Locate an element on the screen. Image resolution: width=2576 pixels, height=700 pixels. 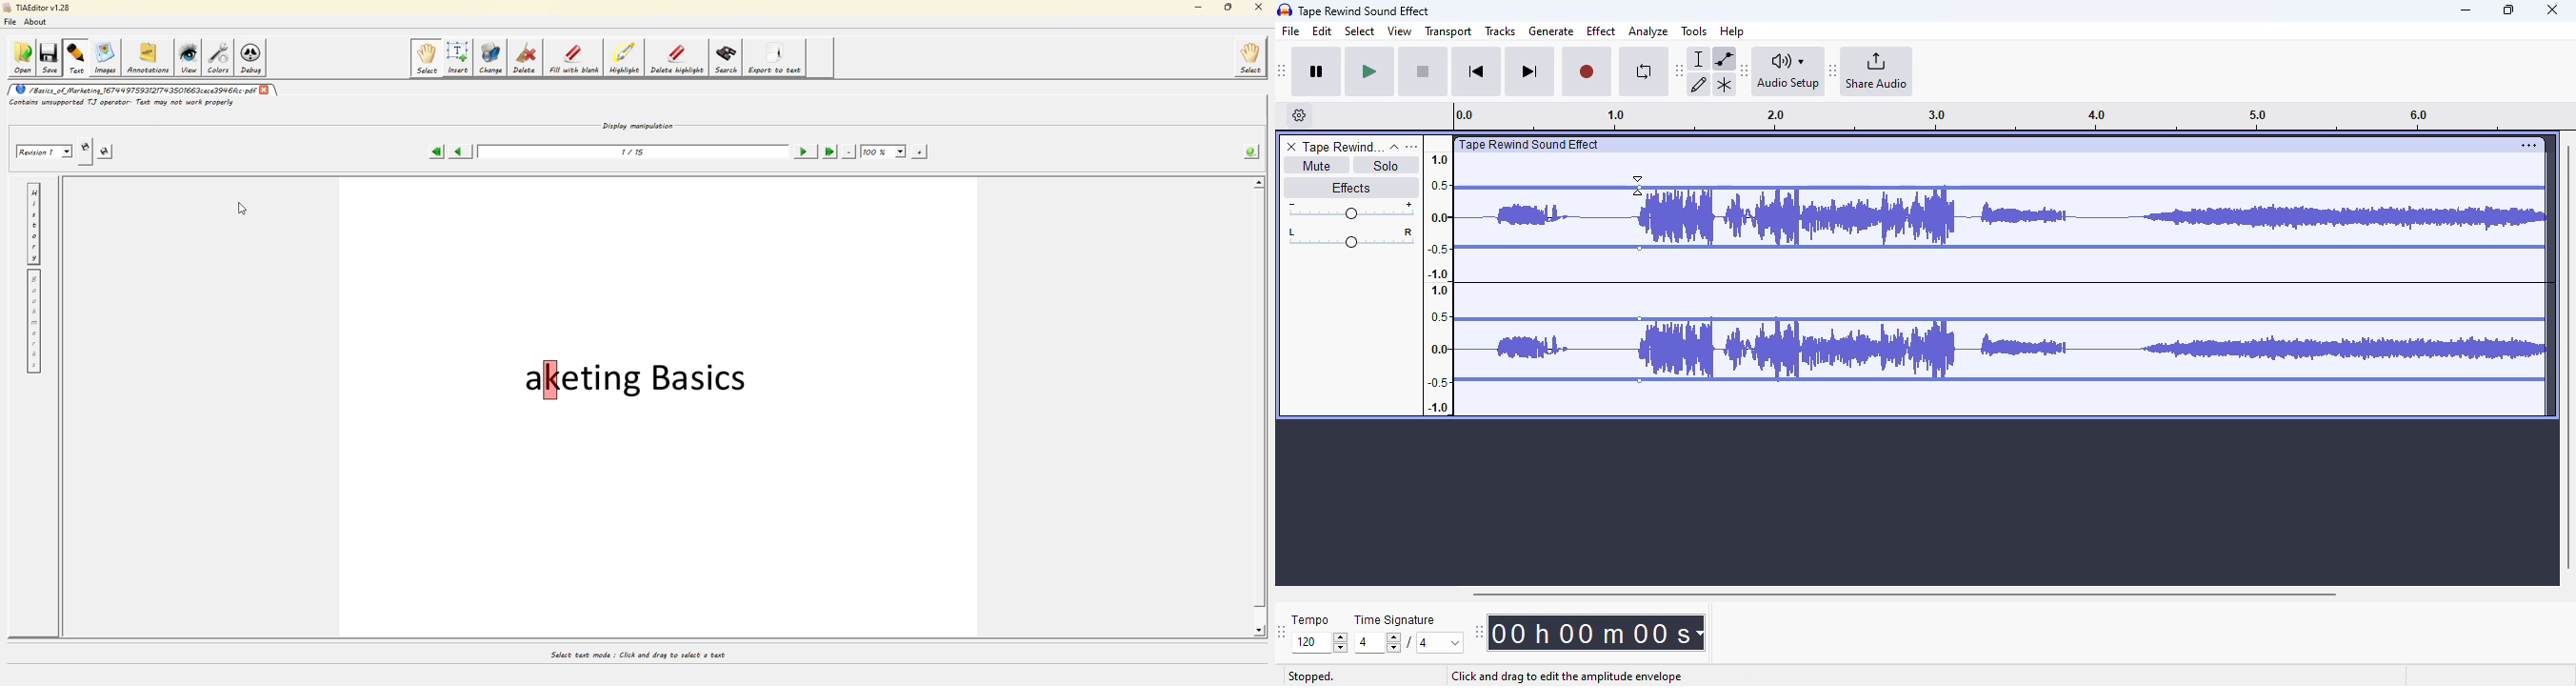
Max. time signature options is located at coordinates (1441, 642).